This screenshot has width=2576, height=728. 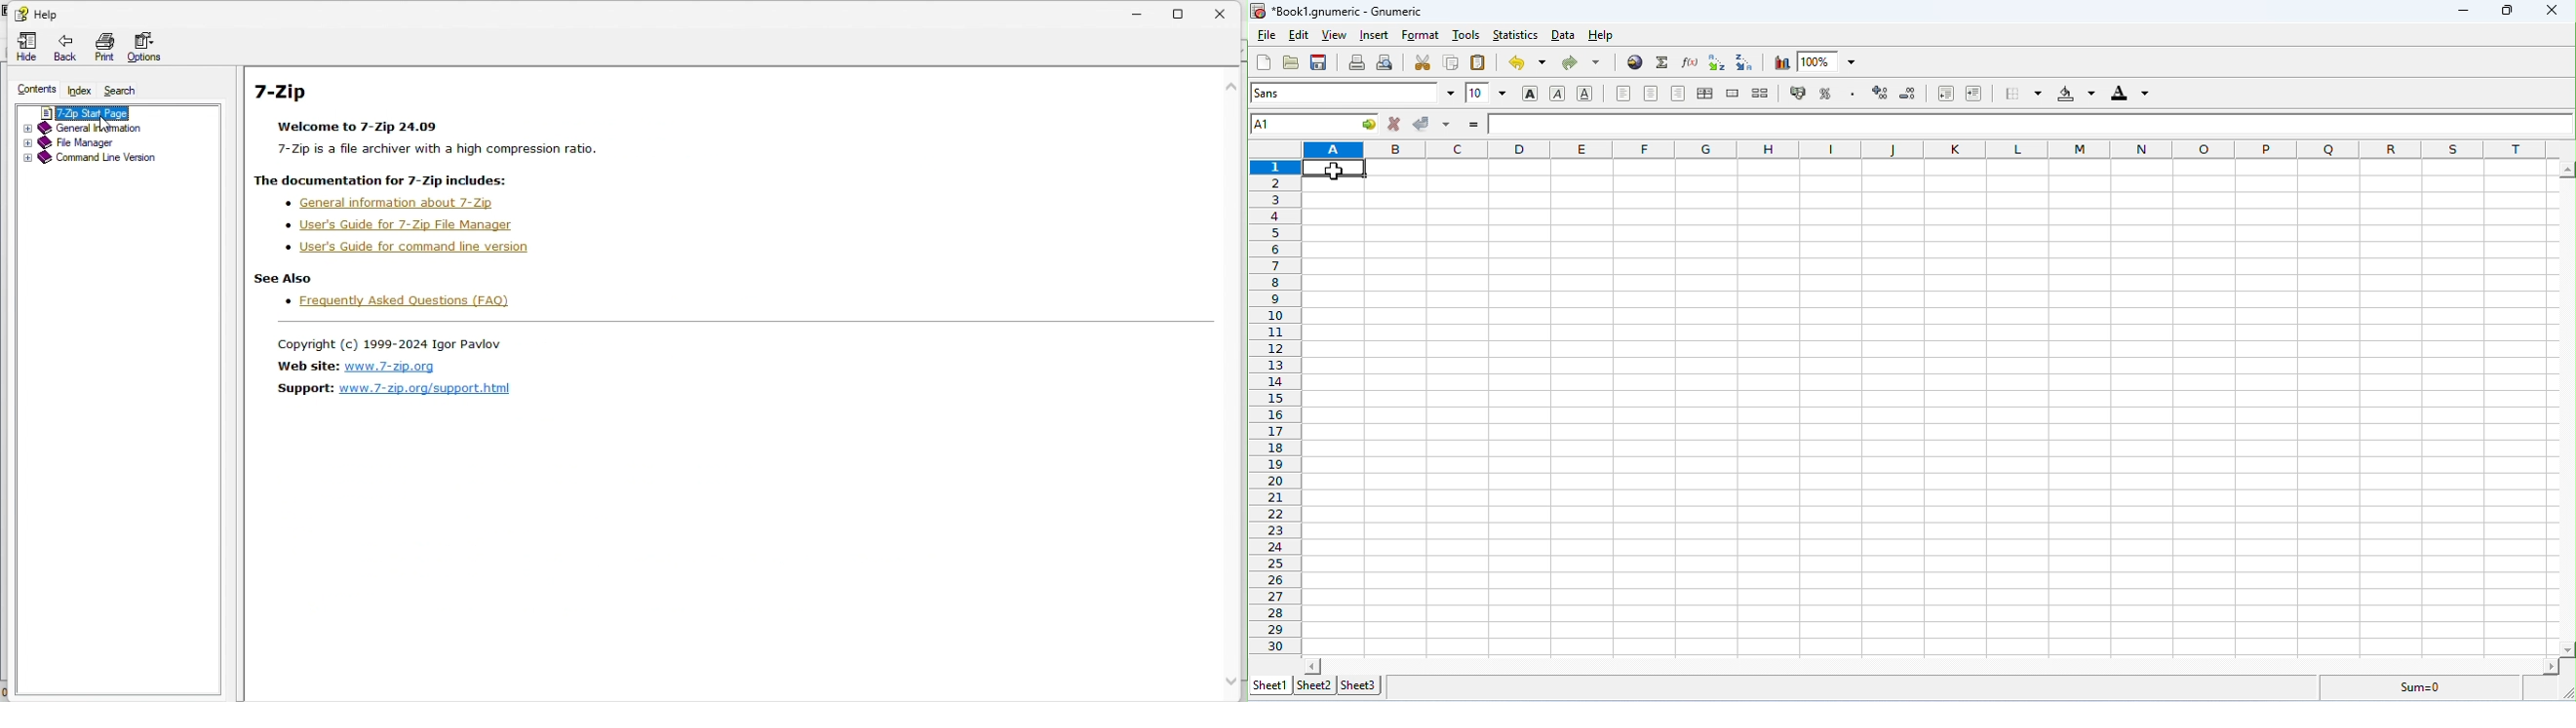 What do you see at coordinates (1138, 12) in the screenshot?
I see `Minimize` at bounding box center [1138, 12].